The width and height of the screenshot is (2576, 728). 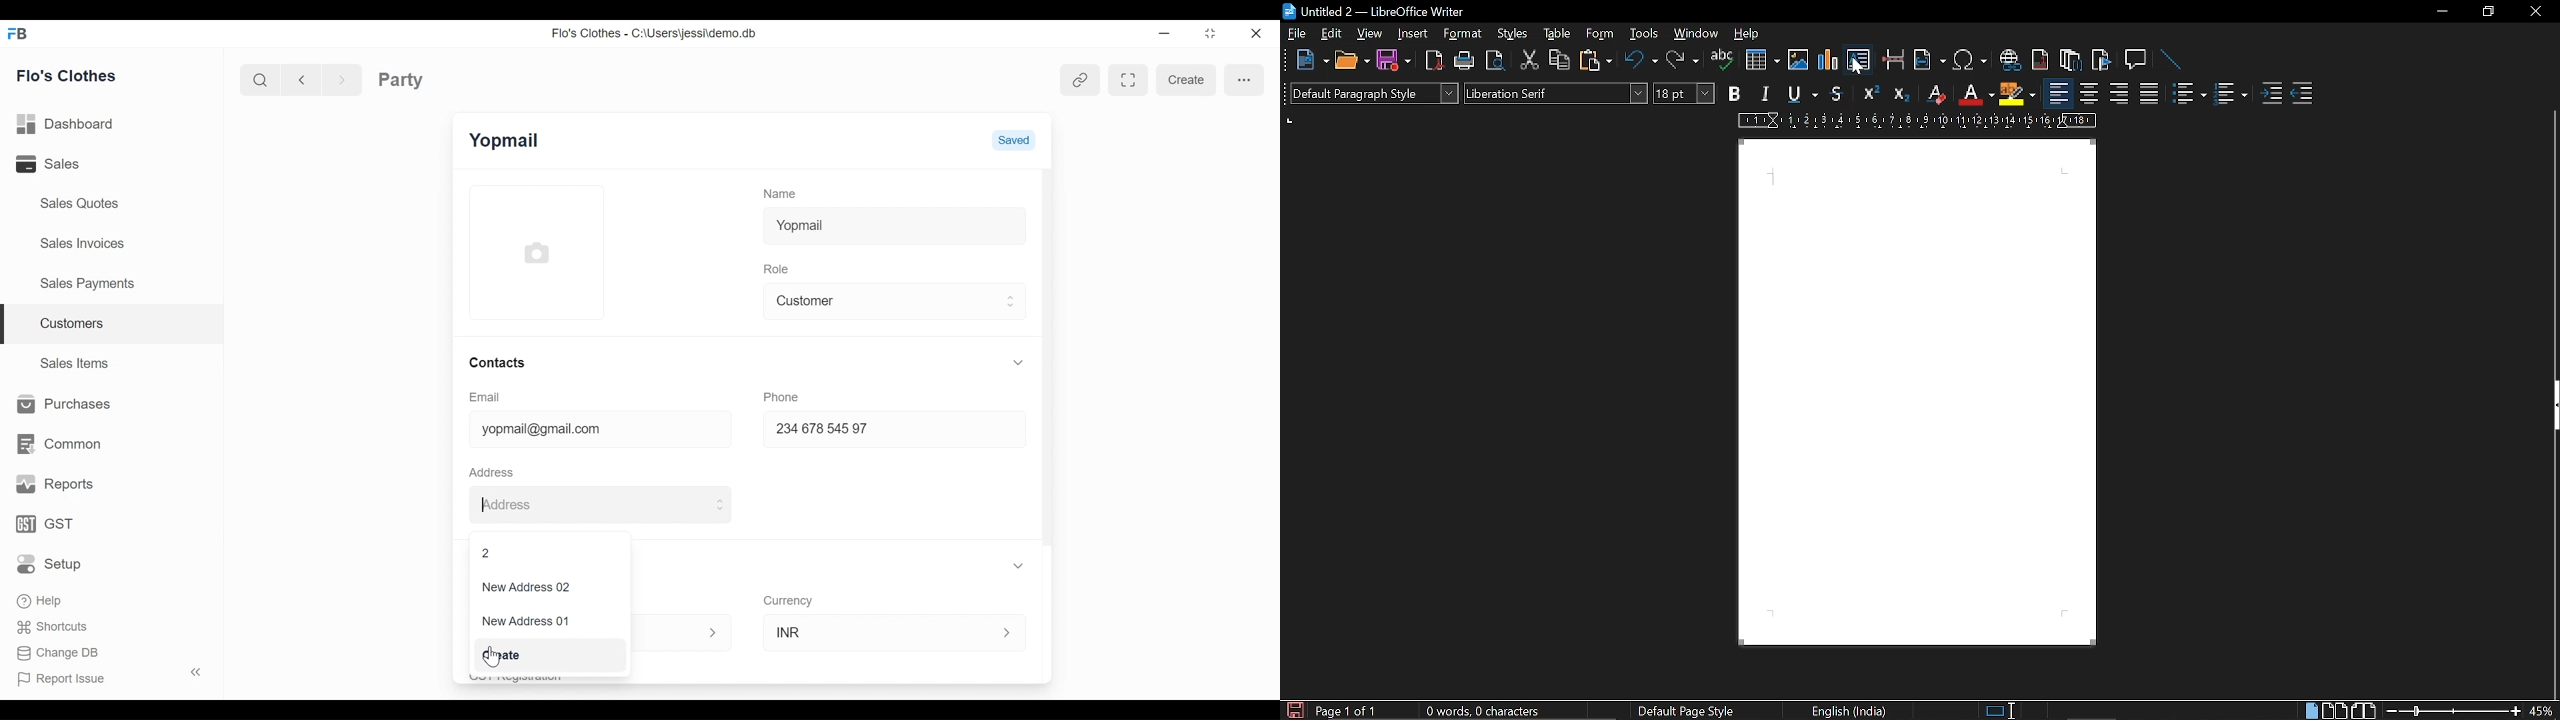 What do you see at coordinates (1642, 61) in the screenshot?
I see `undo` at bounding box center [1642, 61].